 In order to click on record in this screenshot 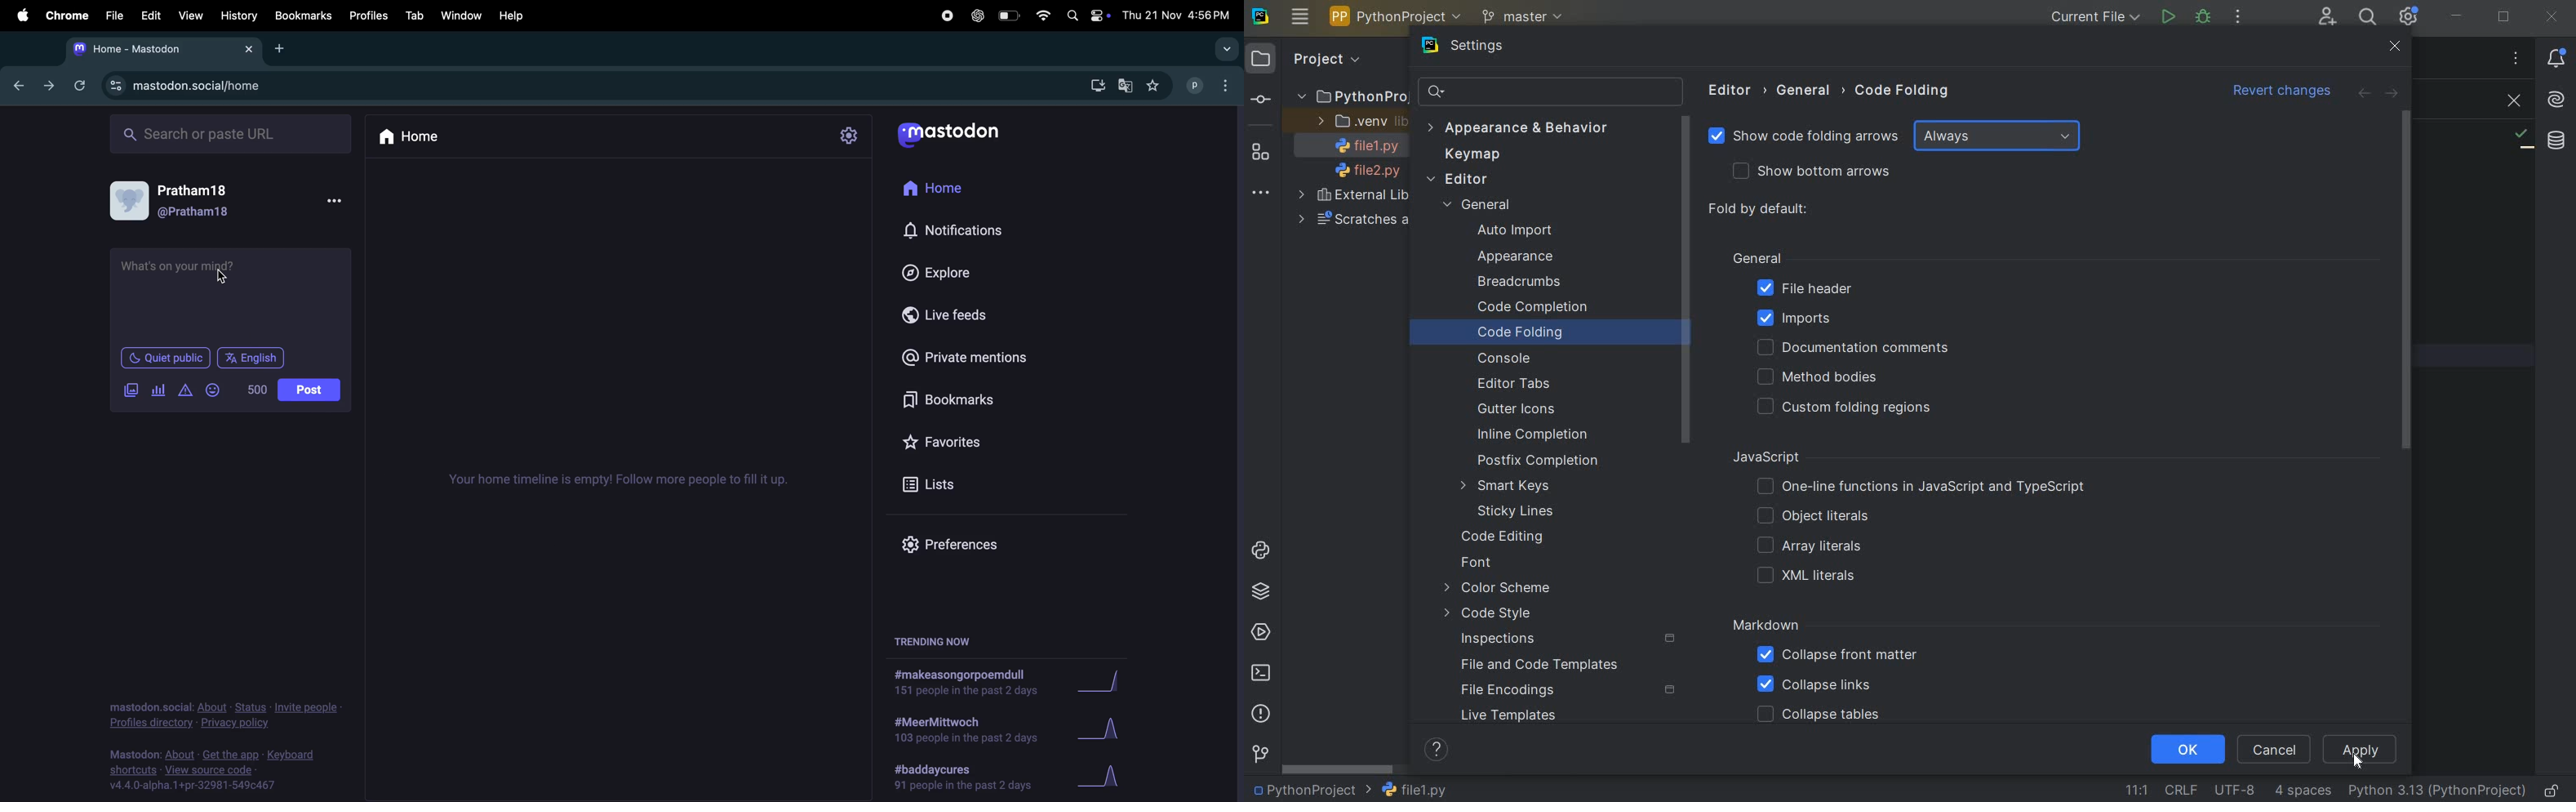, I will do `click(946, 16)`.